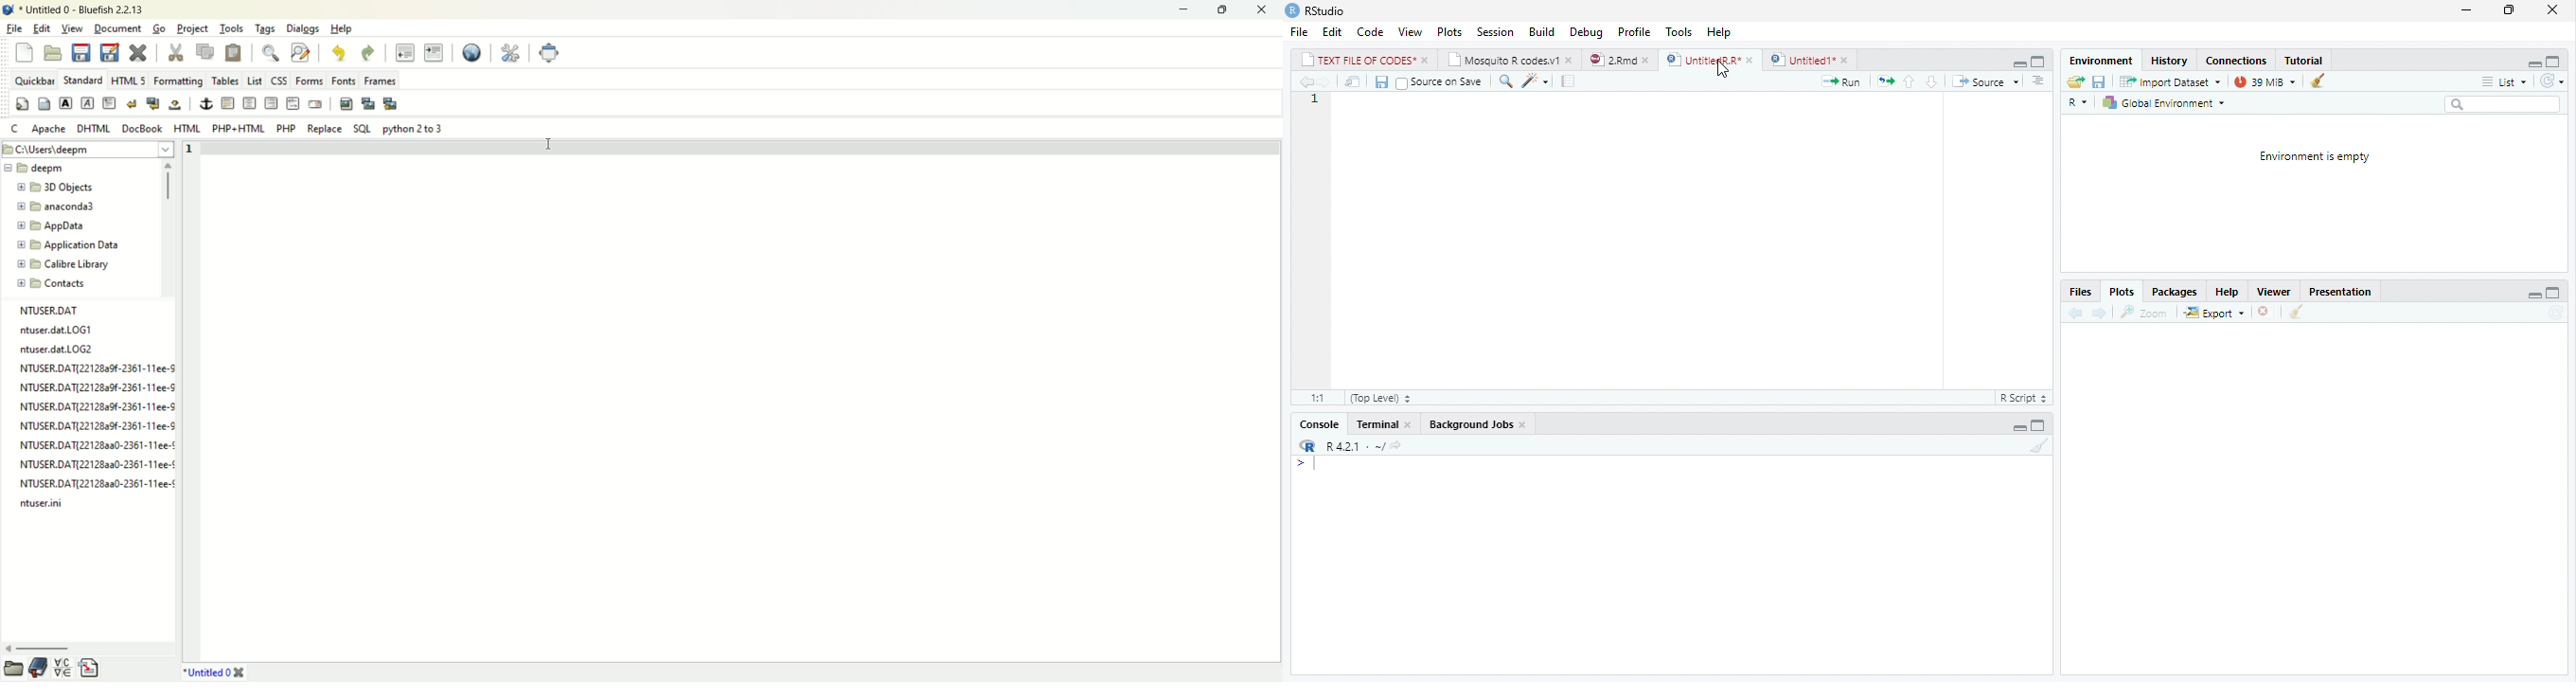  What do you see at coordinates (1395, 444) in the screenshot?
I see `Show directory` at bounding box center [1395, 444].